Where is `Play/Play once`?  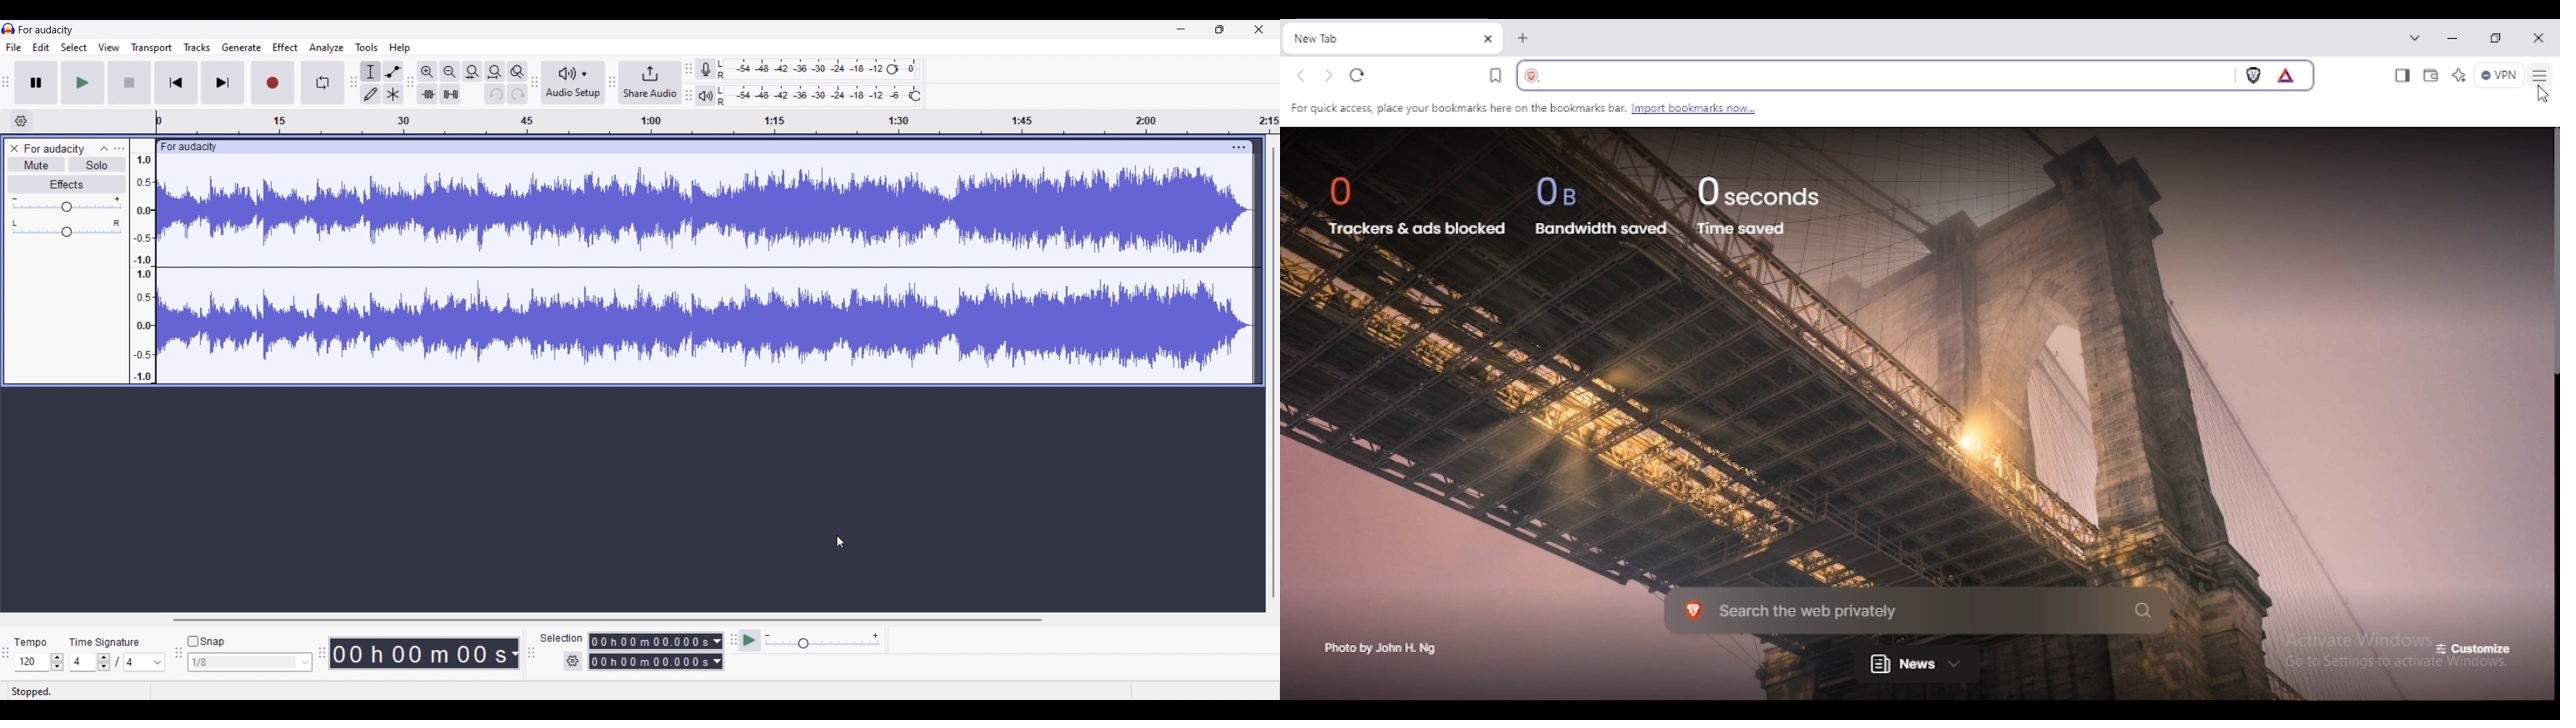 Play/Play once is located at coordinates (83, 82).